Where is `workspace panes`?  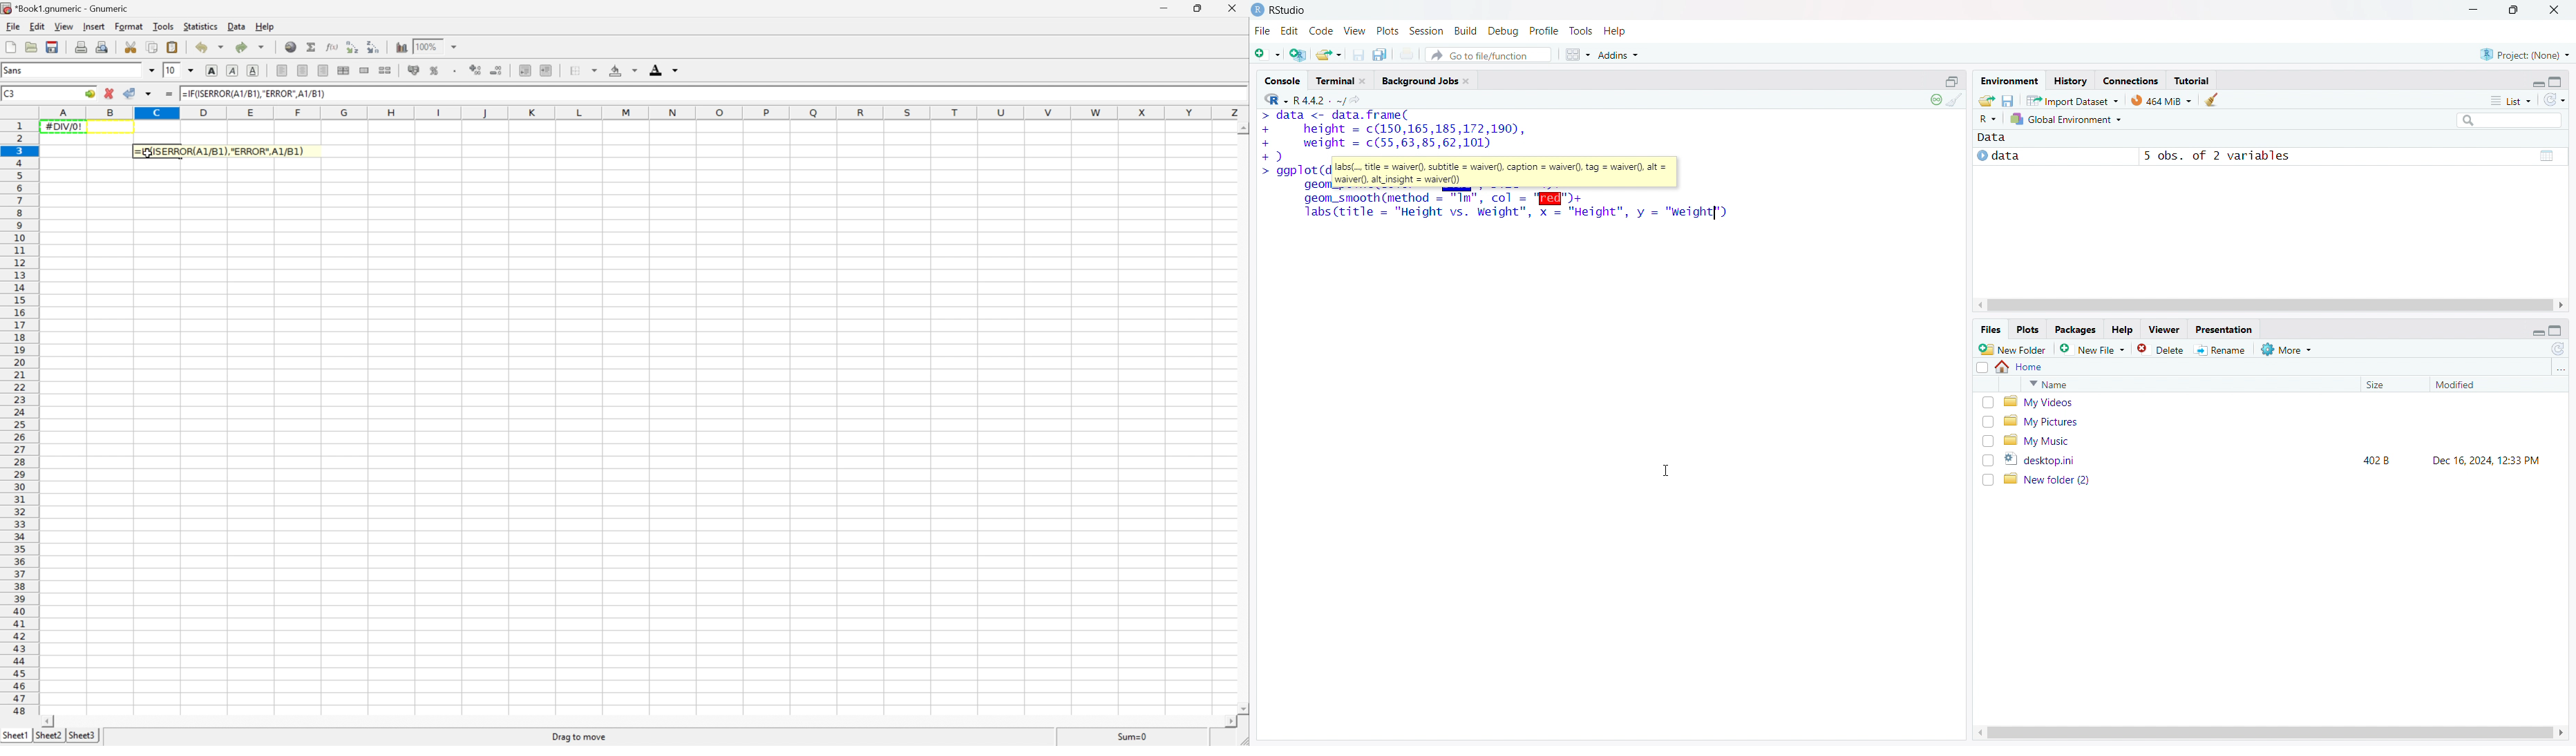
workspace panes is located at coordinates (1577, 55).